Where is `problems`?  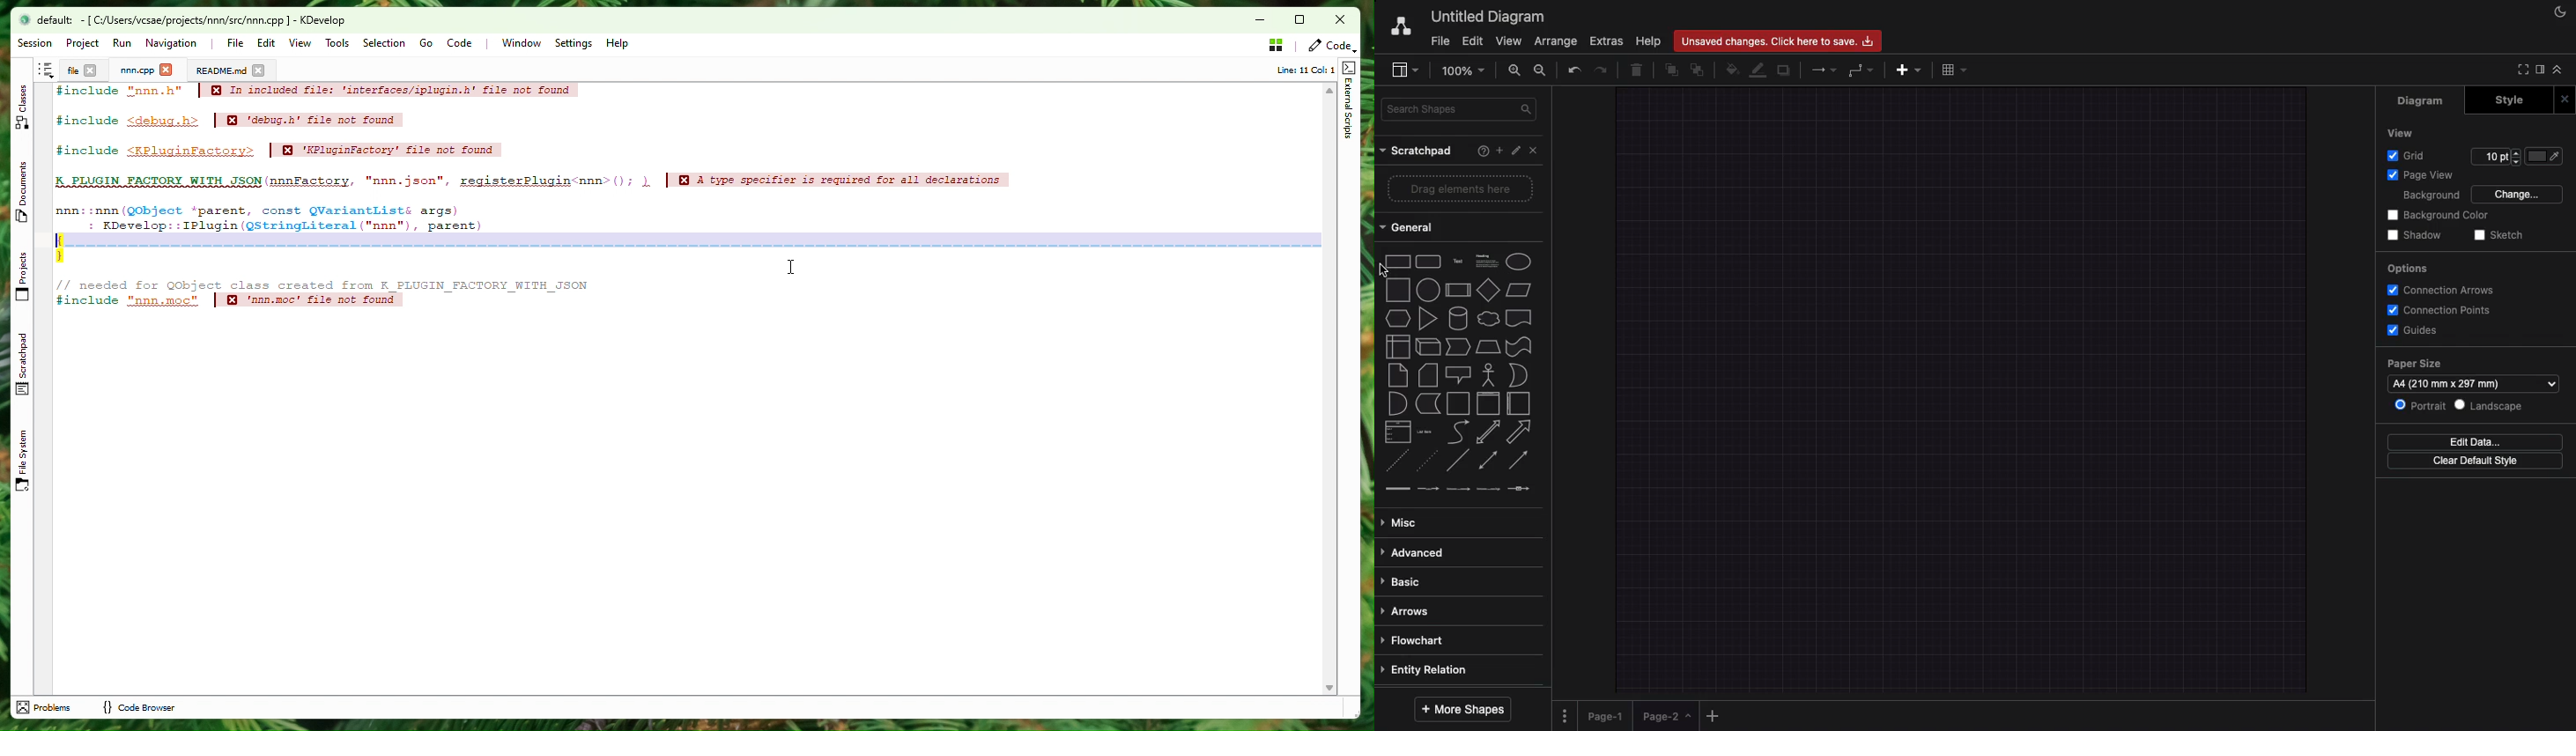
problems is located at coordinates (46, 707).